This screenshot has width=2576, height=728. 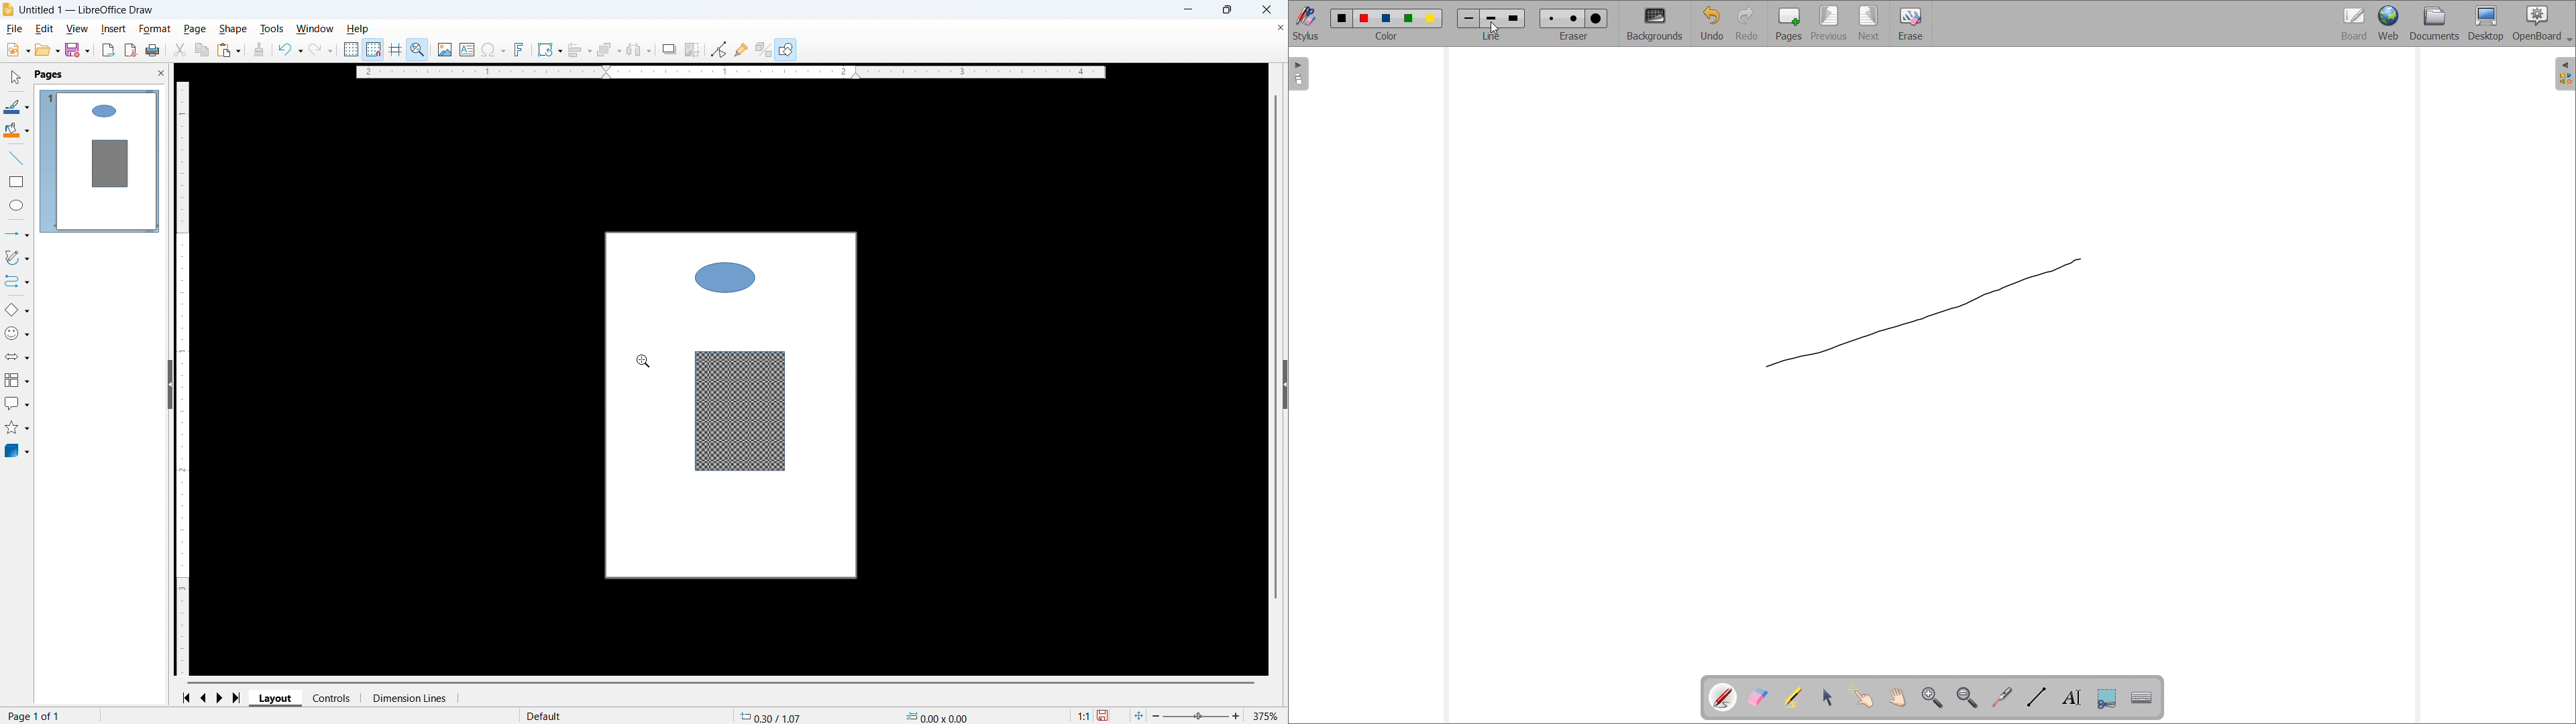 What do you see at coordinates (195, 29) in the screenshot?
I see `page ` at bounding box center [195, 29].